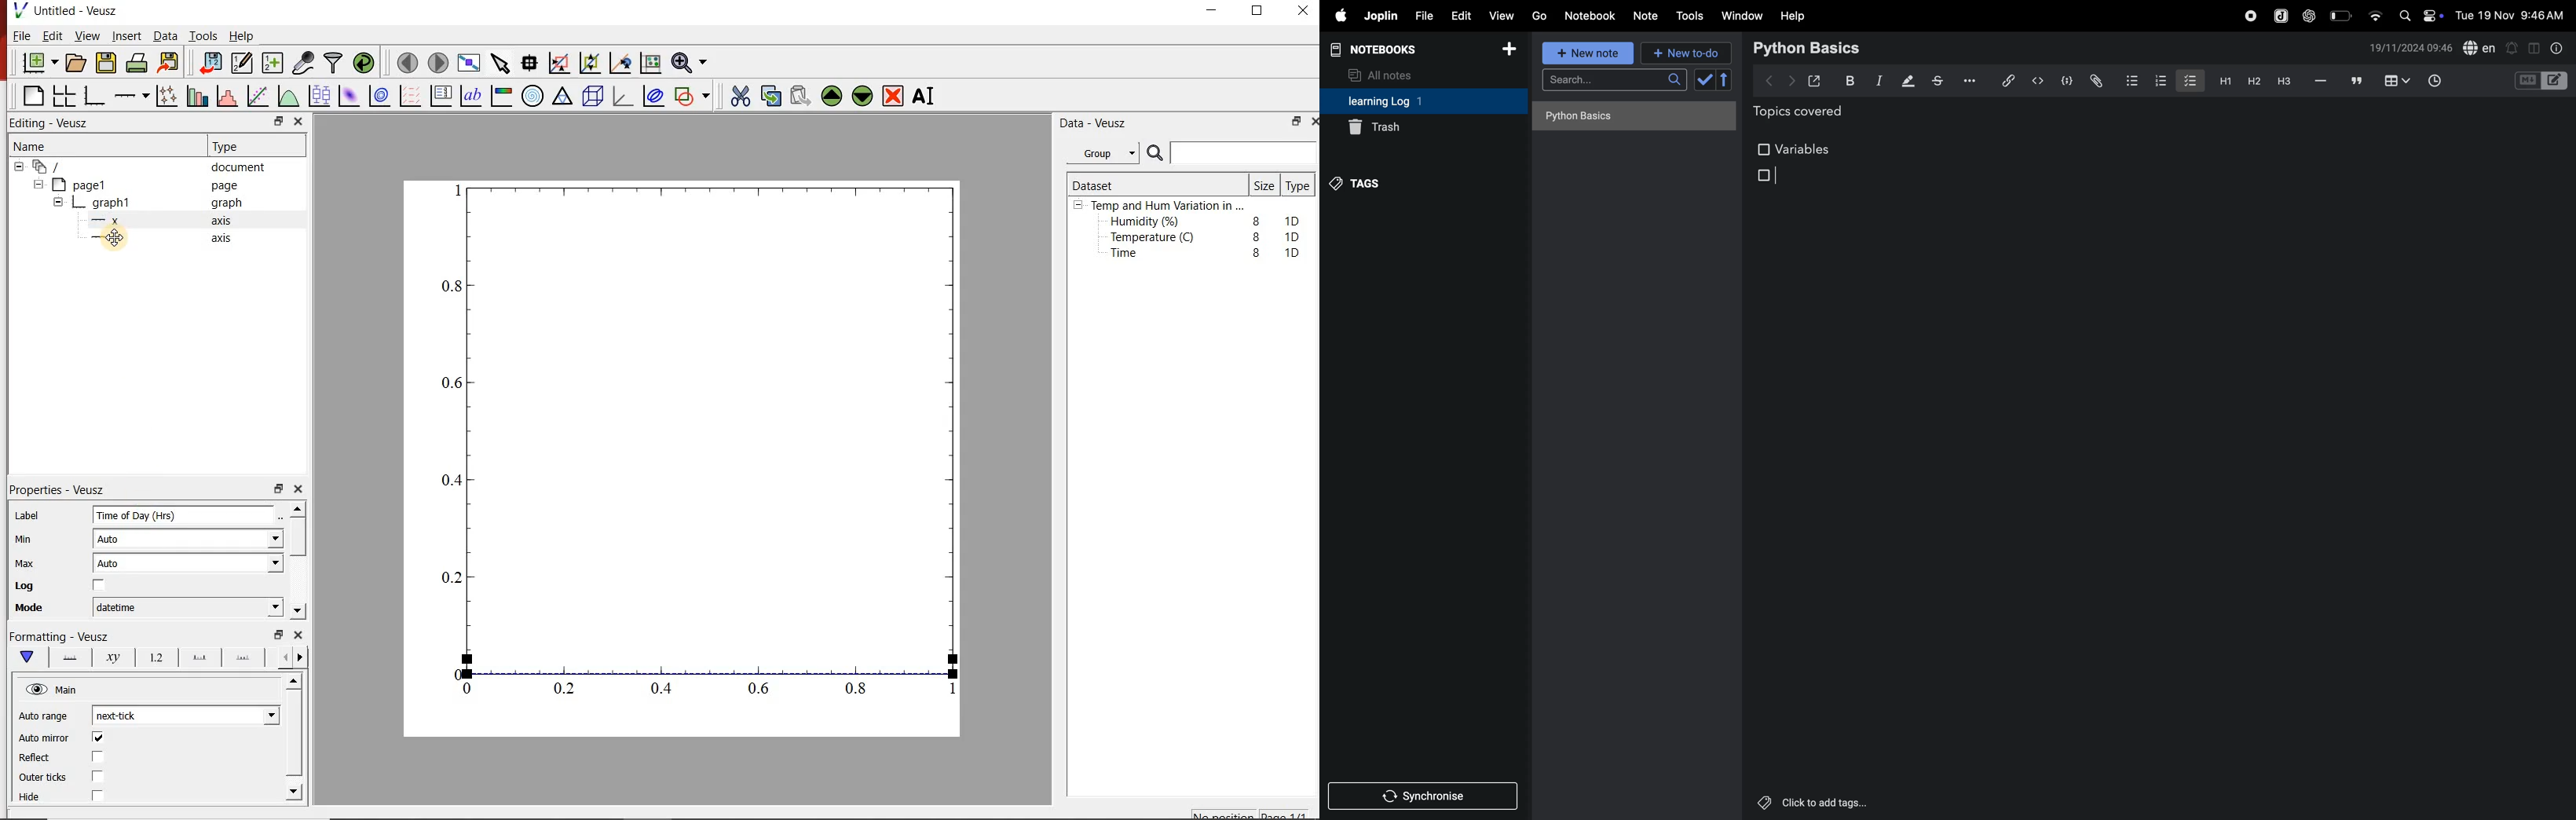 This screenshot has height=840, width=2576. Describe the element at coordinates (2447, 82) in the screenshot. I see `add time` at that location.